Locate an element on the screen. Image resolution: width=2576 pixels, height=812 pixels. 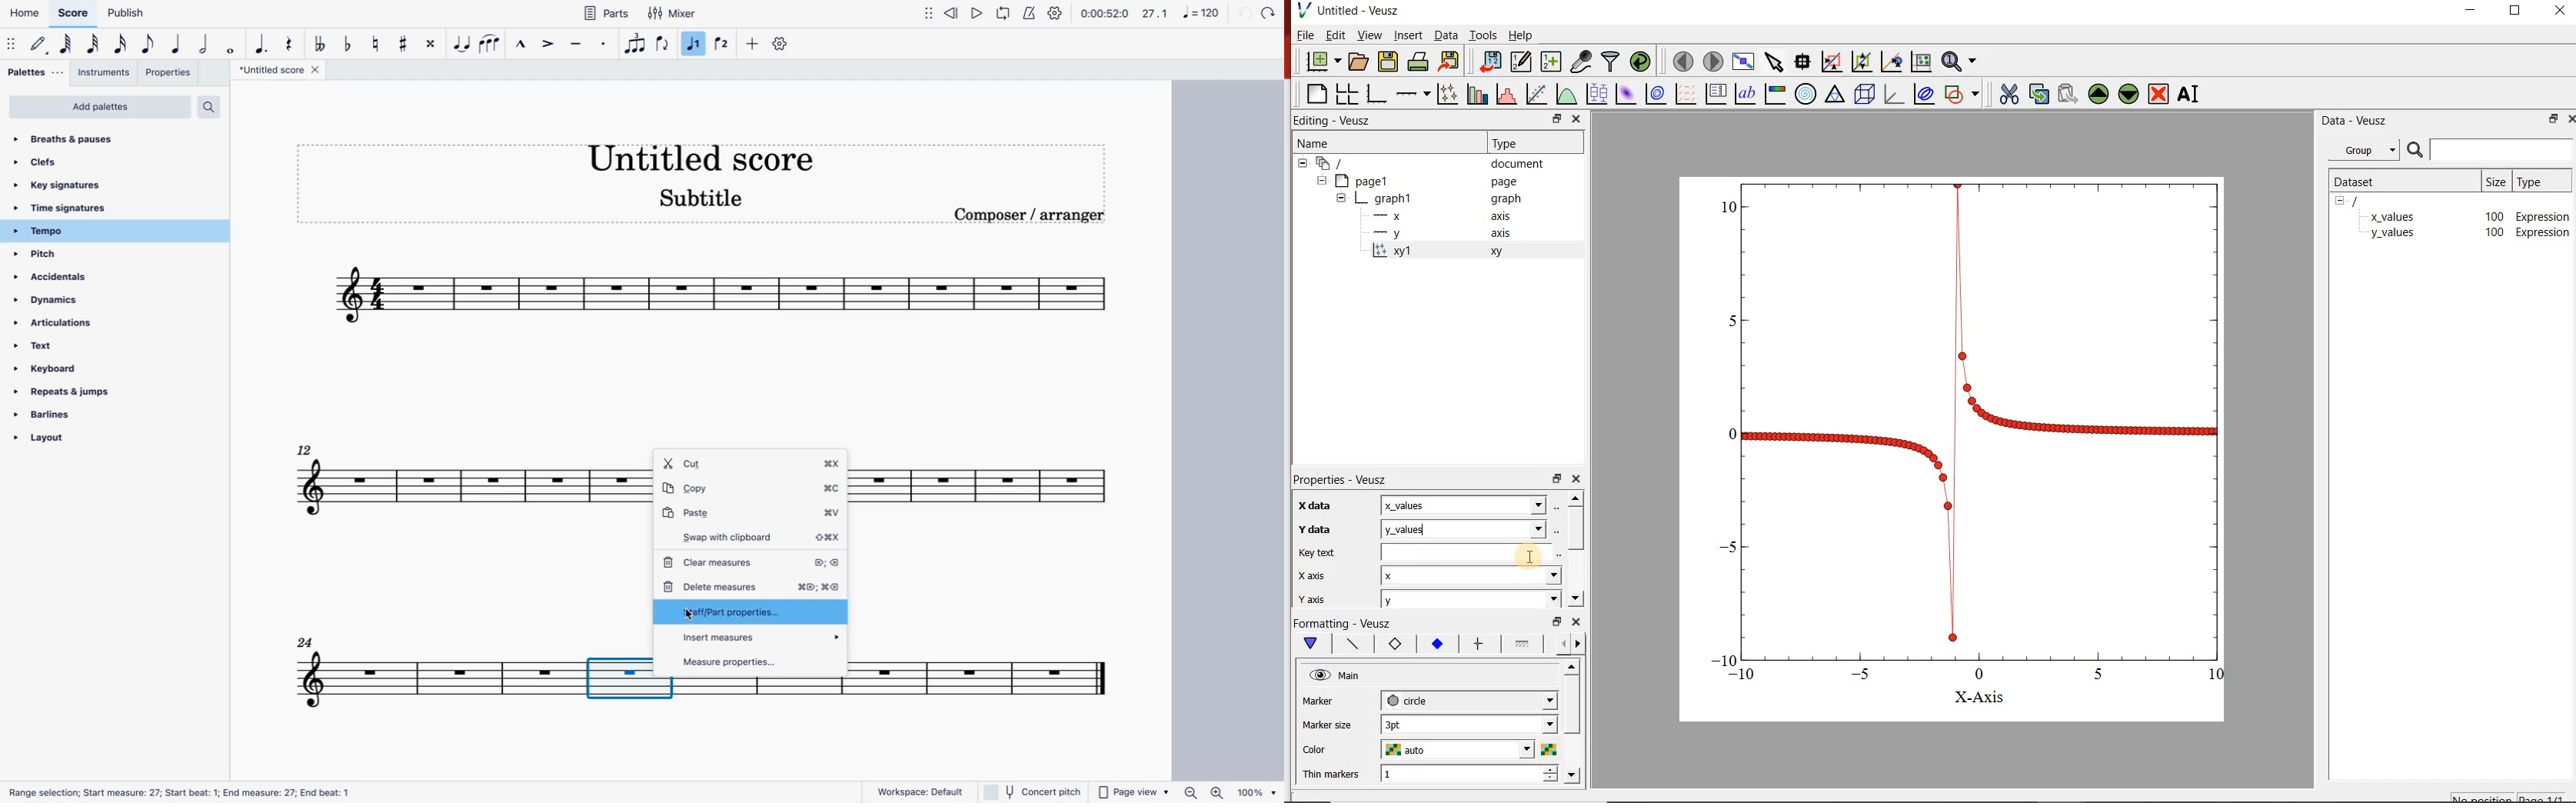
data-veusz is located at coordinates (2355, 122).